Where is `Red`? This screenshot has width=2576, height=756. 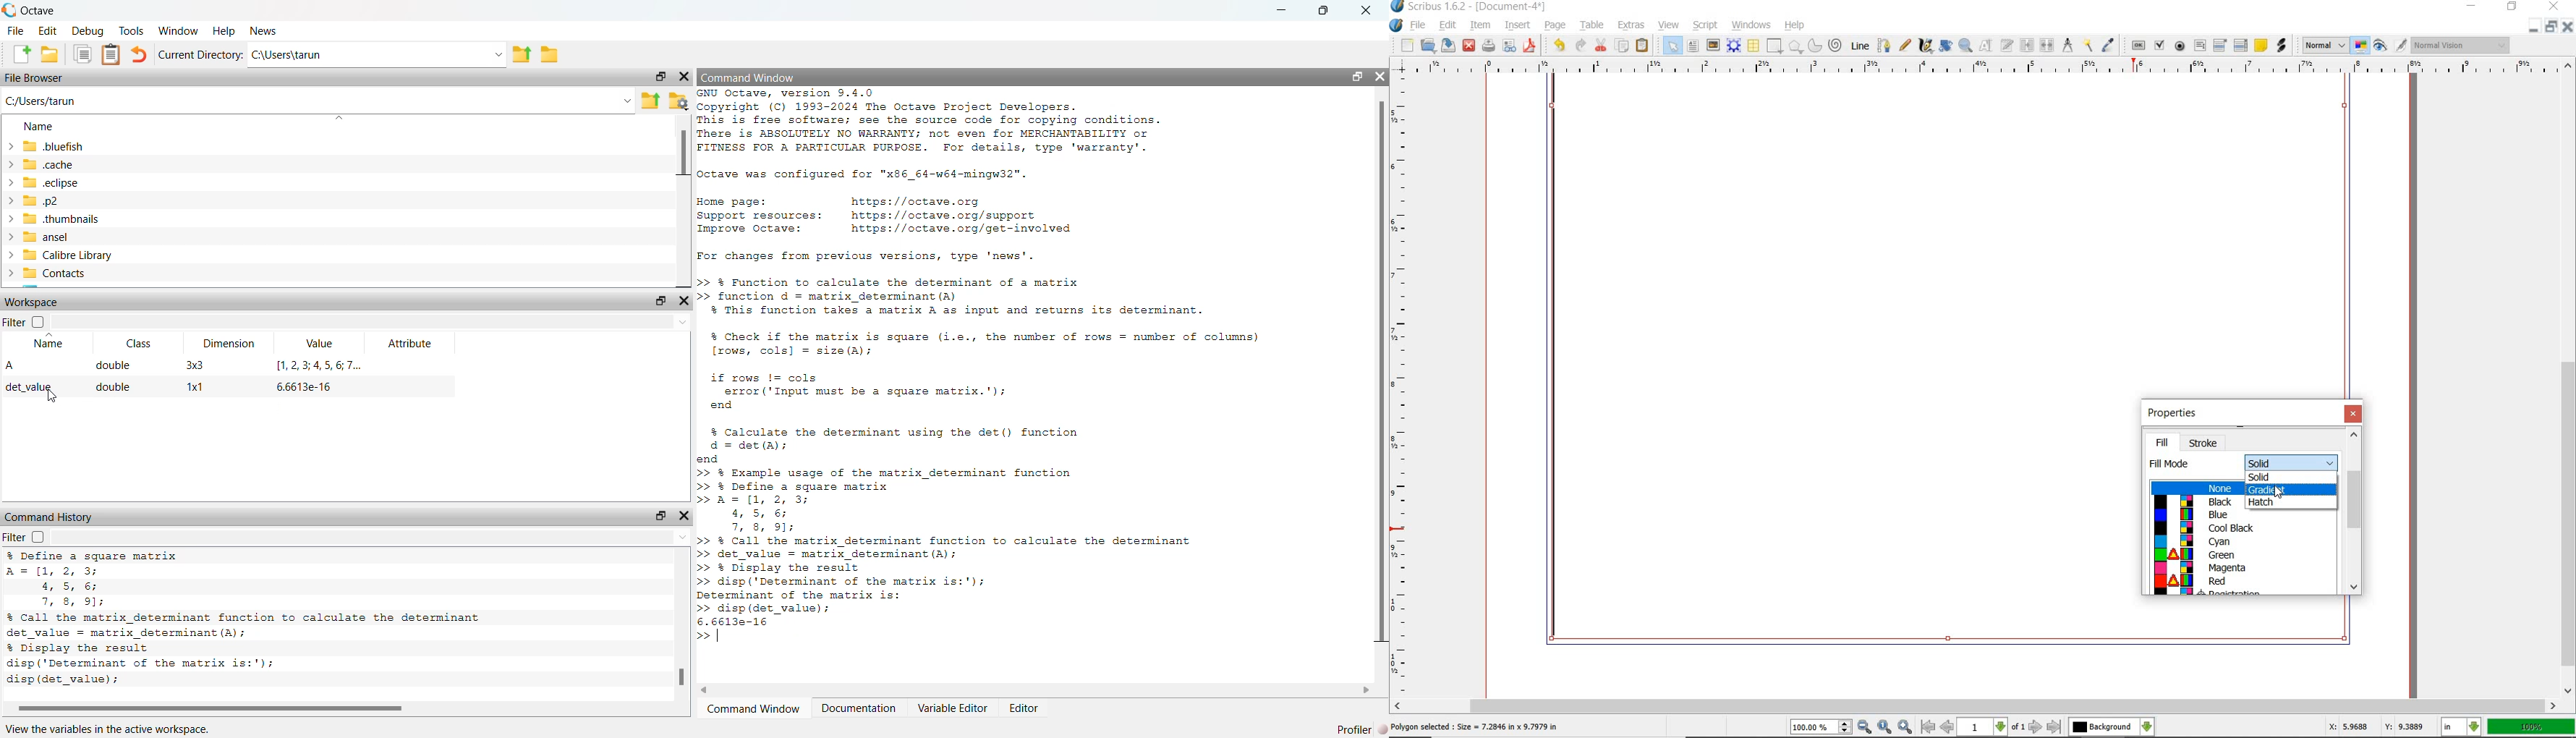 Red is located at coordinates (2245, 582).